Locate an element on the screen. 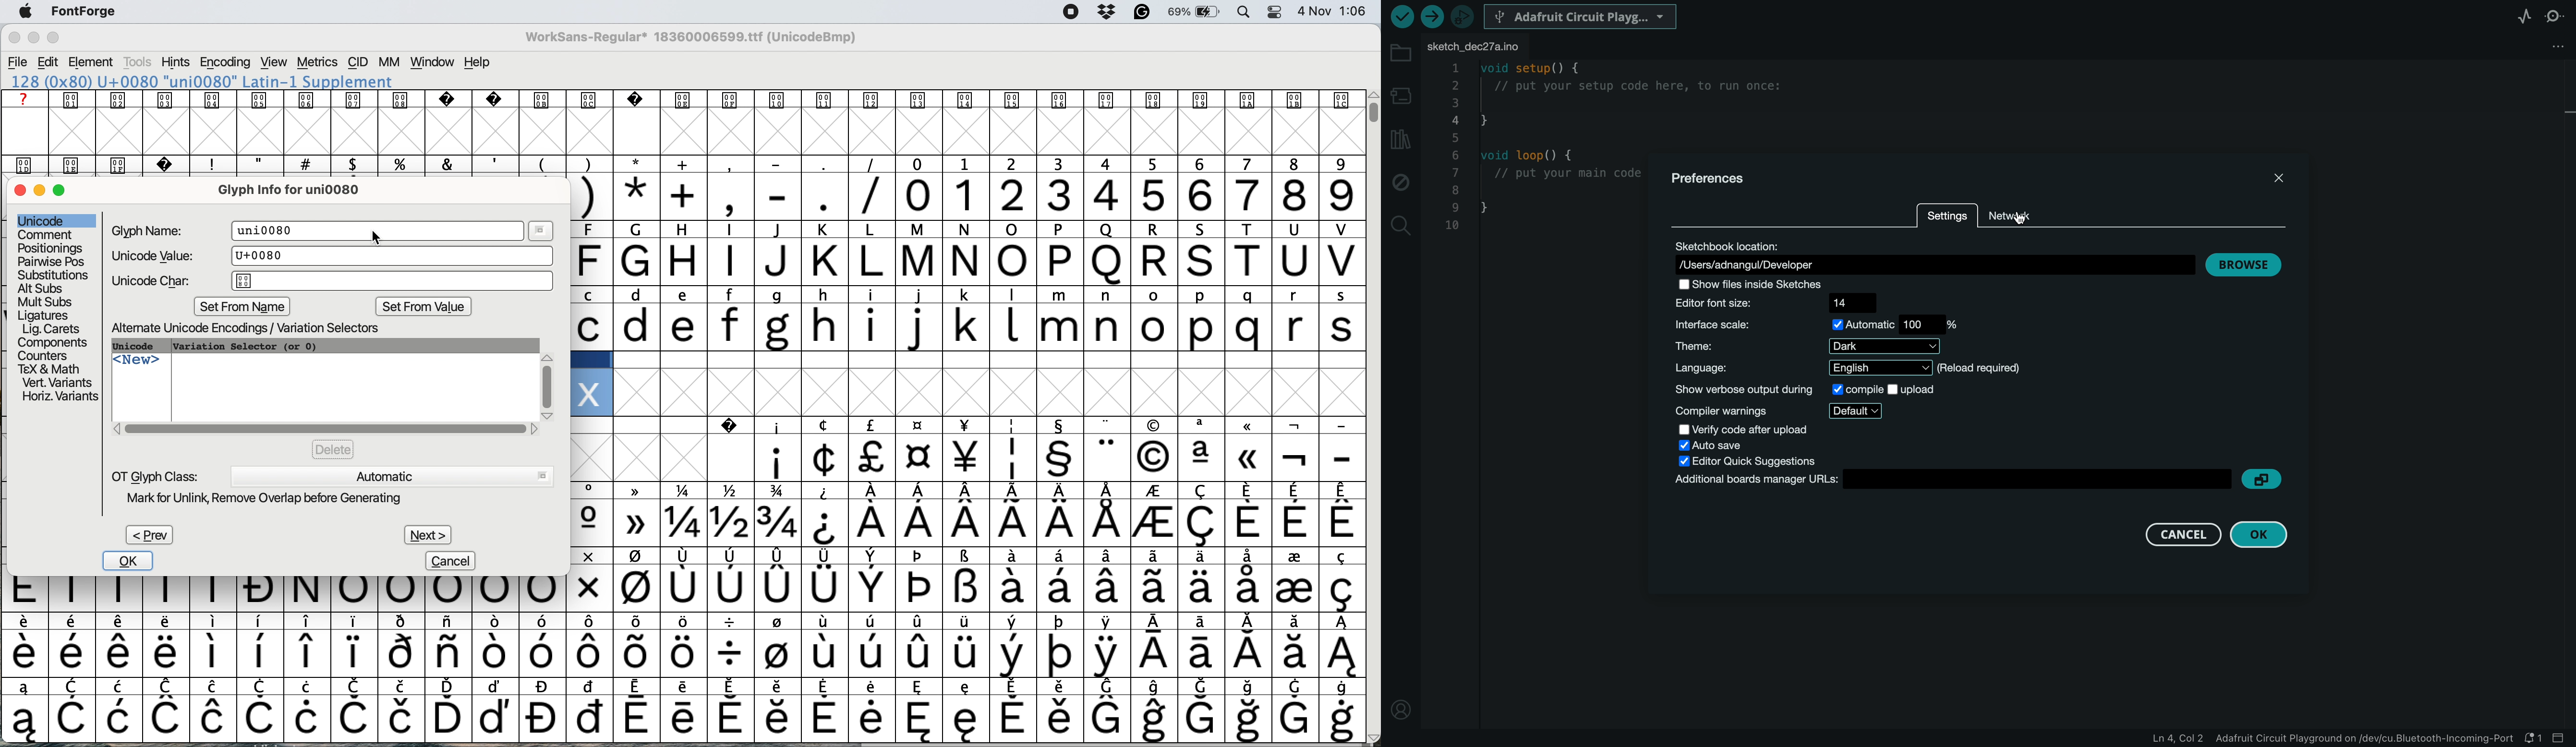 This screenshot has height=756, width=2576. view is located at coordinates (272, 62).